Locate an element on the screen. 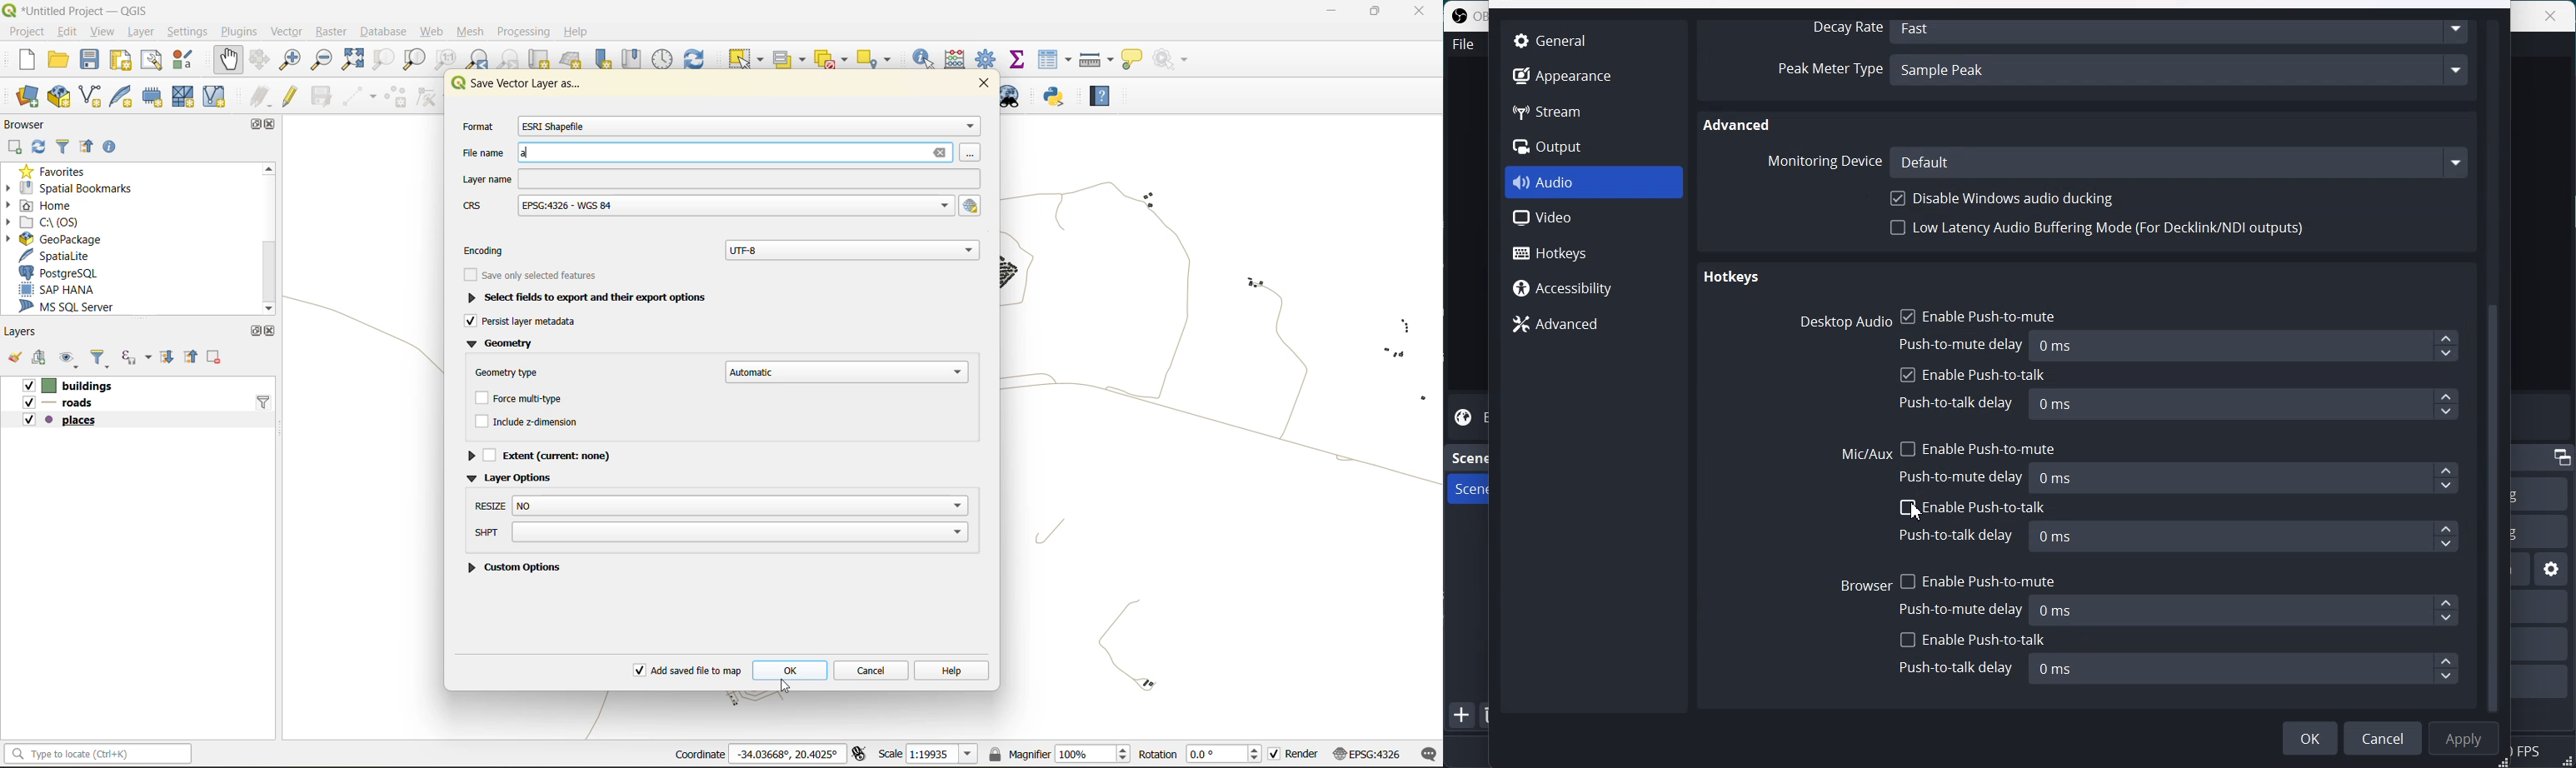  Push-to-talk delay is located at coordinates (1956, 668).